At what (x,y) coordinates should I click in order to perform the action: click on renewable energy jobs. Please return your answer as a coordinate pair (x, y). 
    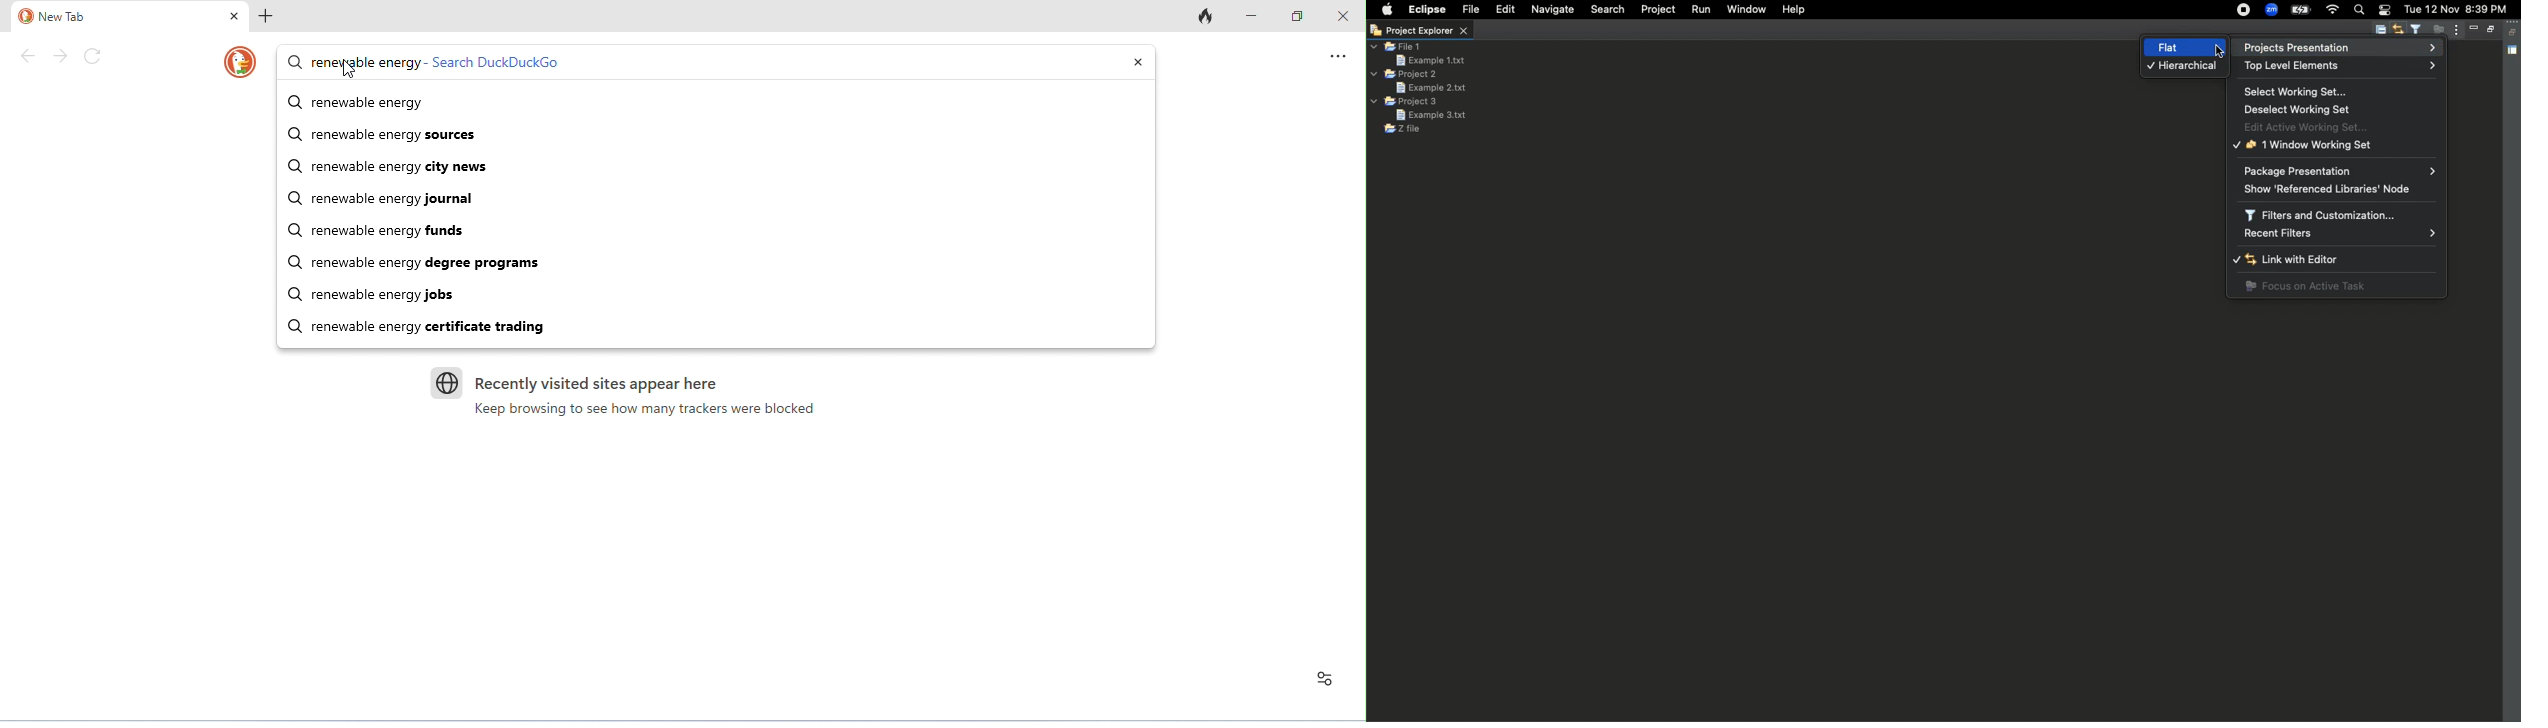
    Looking at the image, I should click on (727, 296).